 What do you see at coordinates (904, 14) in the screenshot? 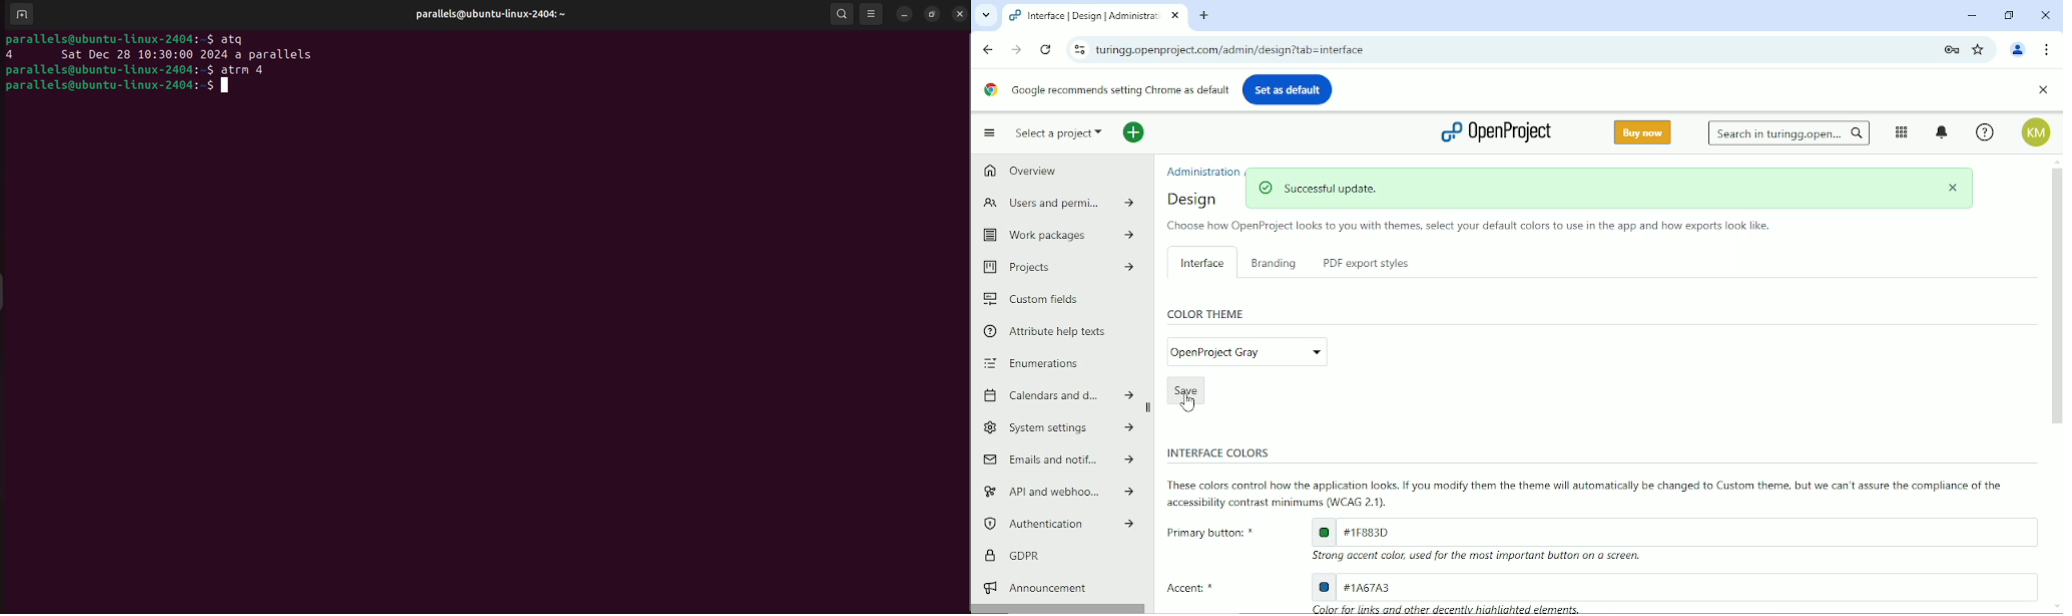
I see `minimize` at bounding box center [904, 14].